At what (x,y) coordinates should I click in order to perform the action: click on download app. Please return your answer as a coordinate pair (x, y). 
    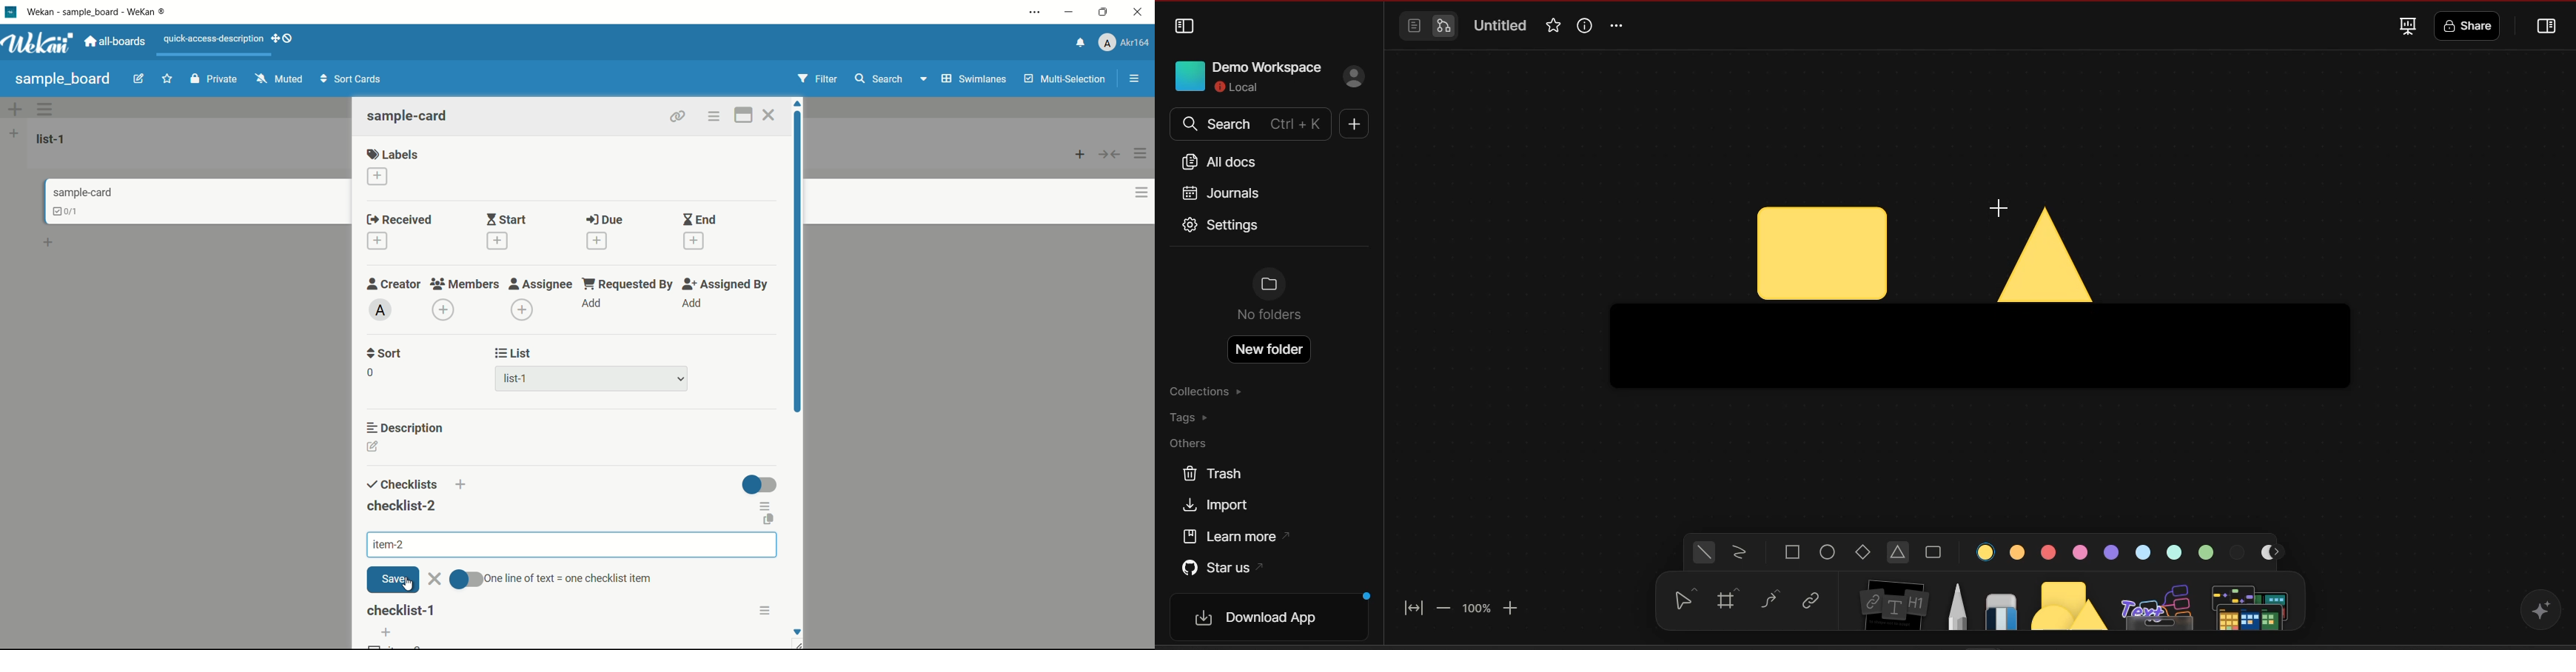
    Looking at the image, I should click on (1275, 617).